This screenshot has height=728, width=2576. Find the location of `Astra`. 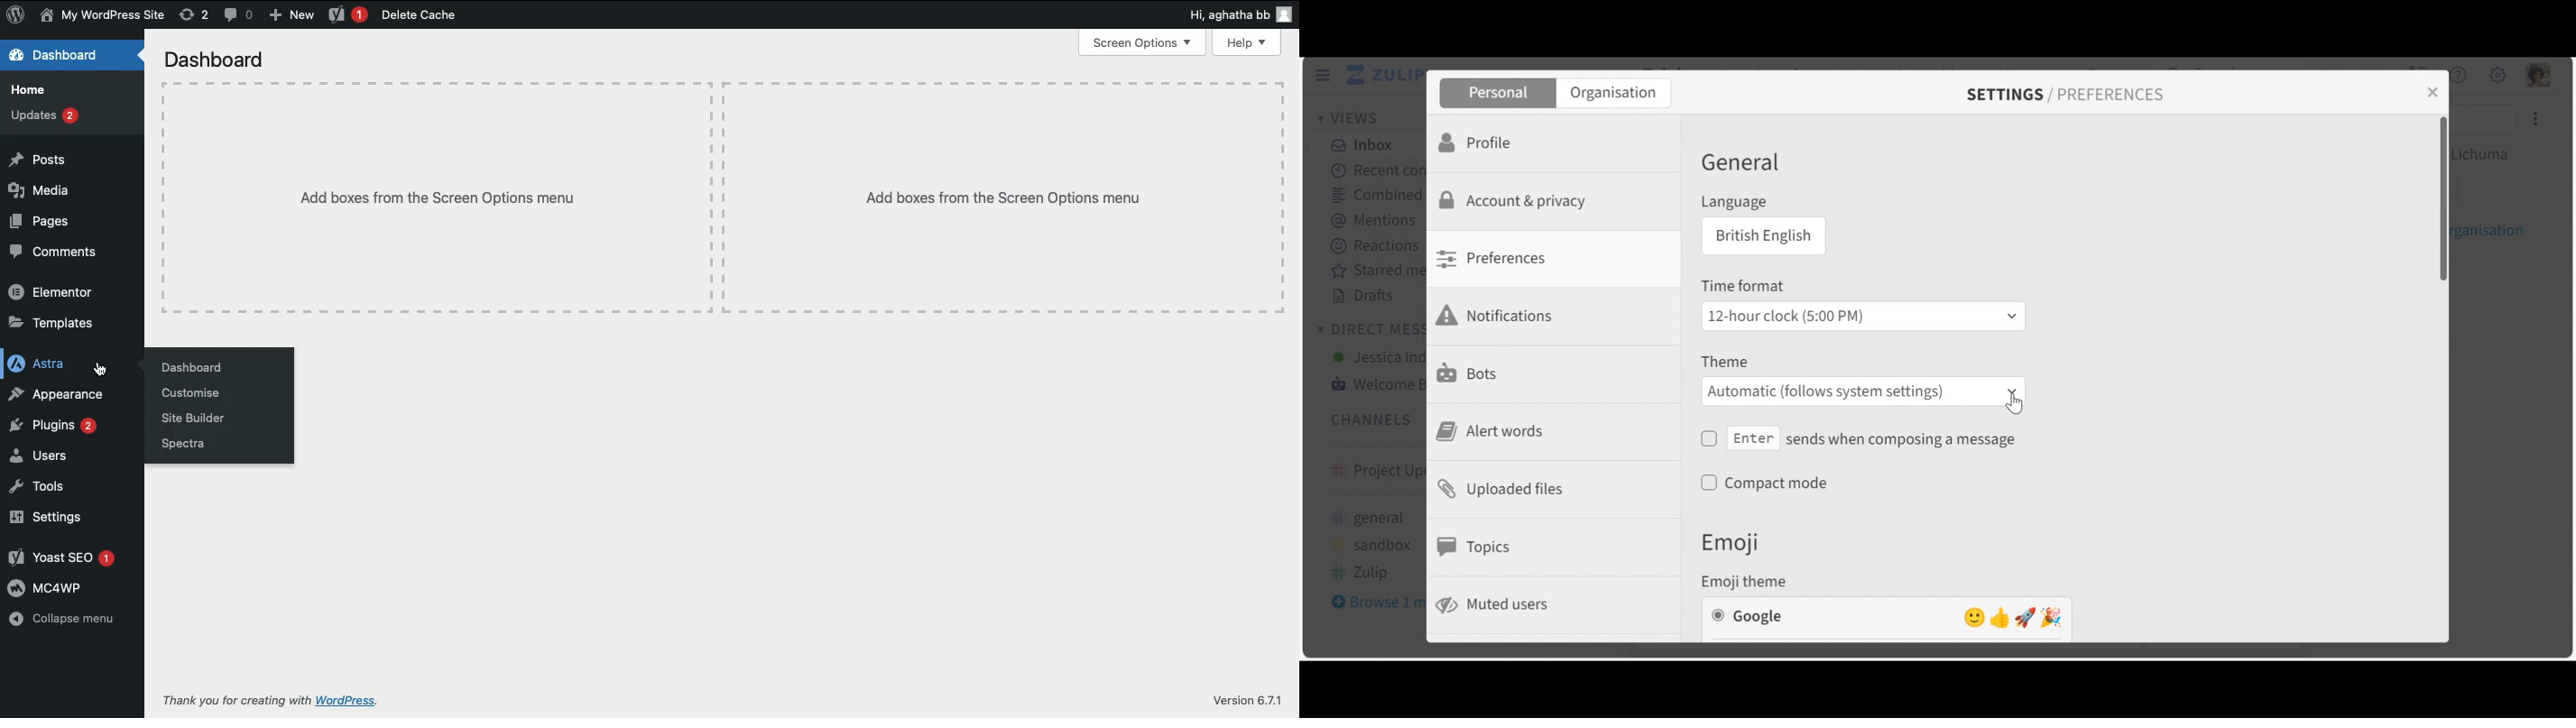

Astra is located at coordinates (37, 363).